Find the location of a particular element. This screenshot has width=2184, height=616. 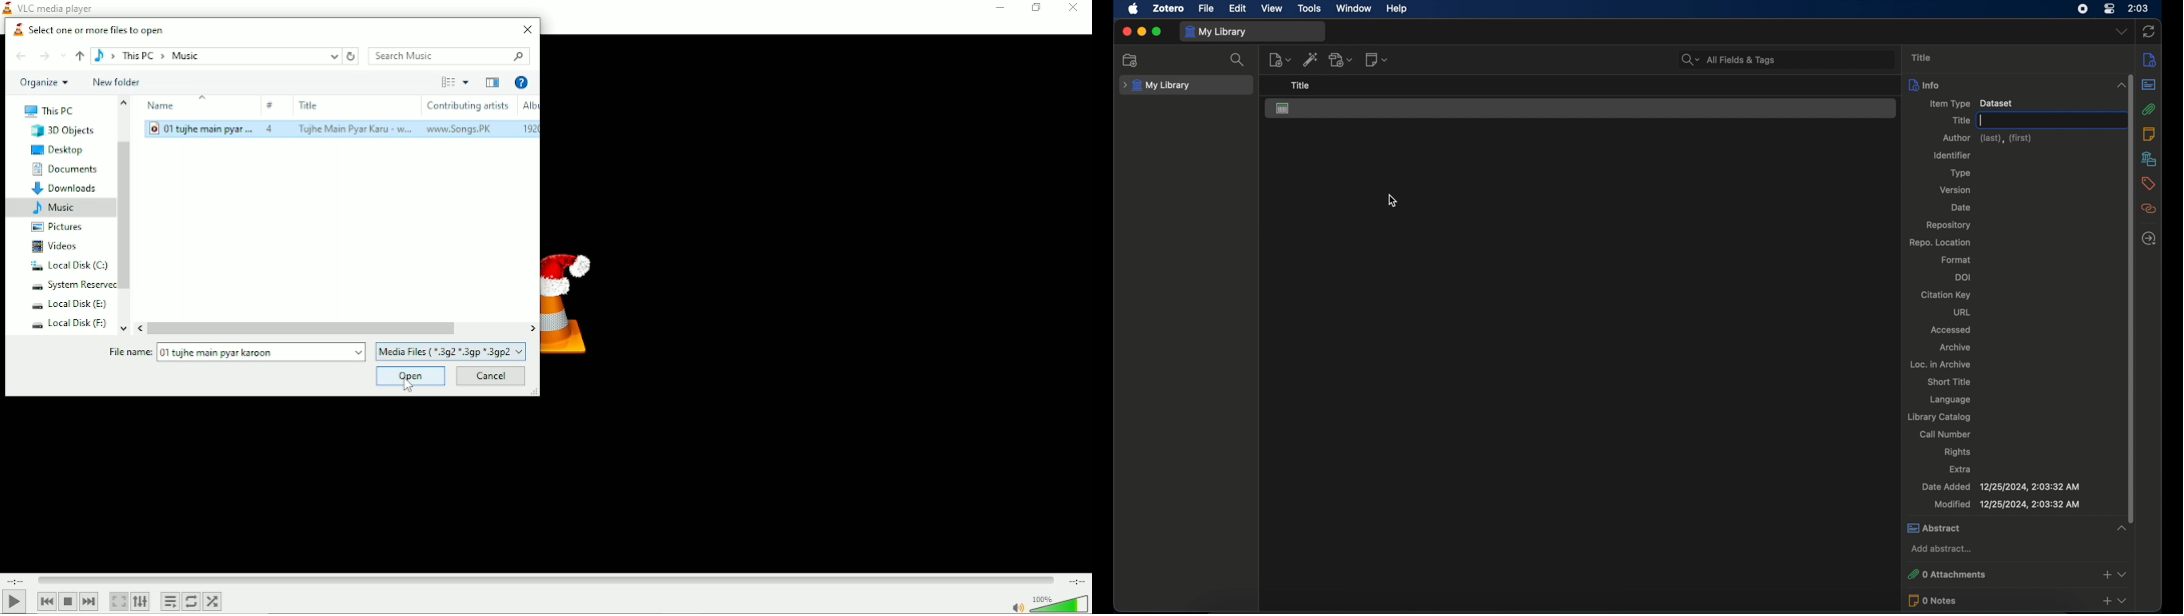

dropdown is located at coordinates (2123, 31).